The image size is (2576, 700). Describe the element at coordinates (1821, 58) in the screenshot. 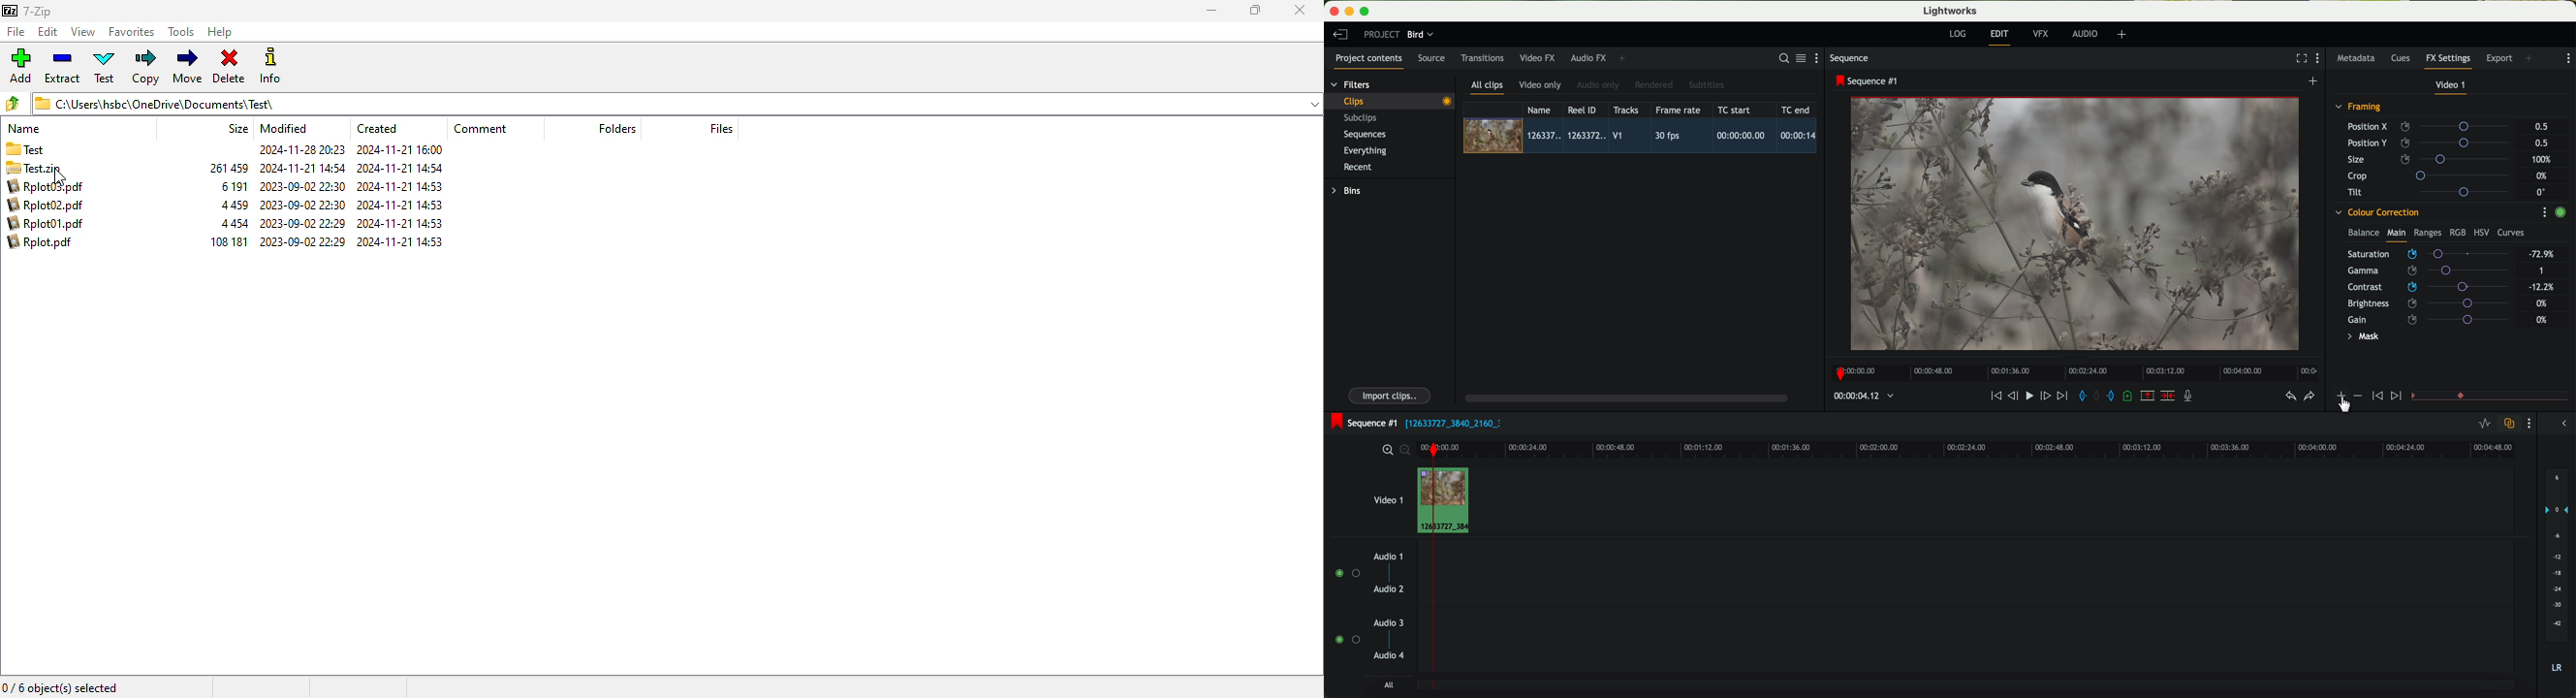

I see `show settings menu` at that location.